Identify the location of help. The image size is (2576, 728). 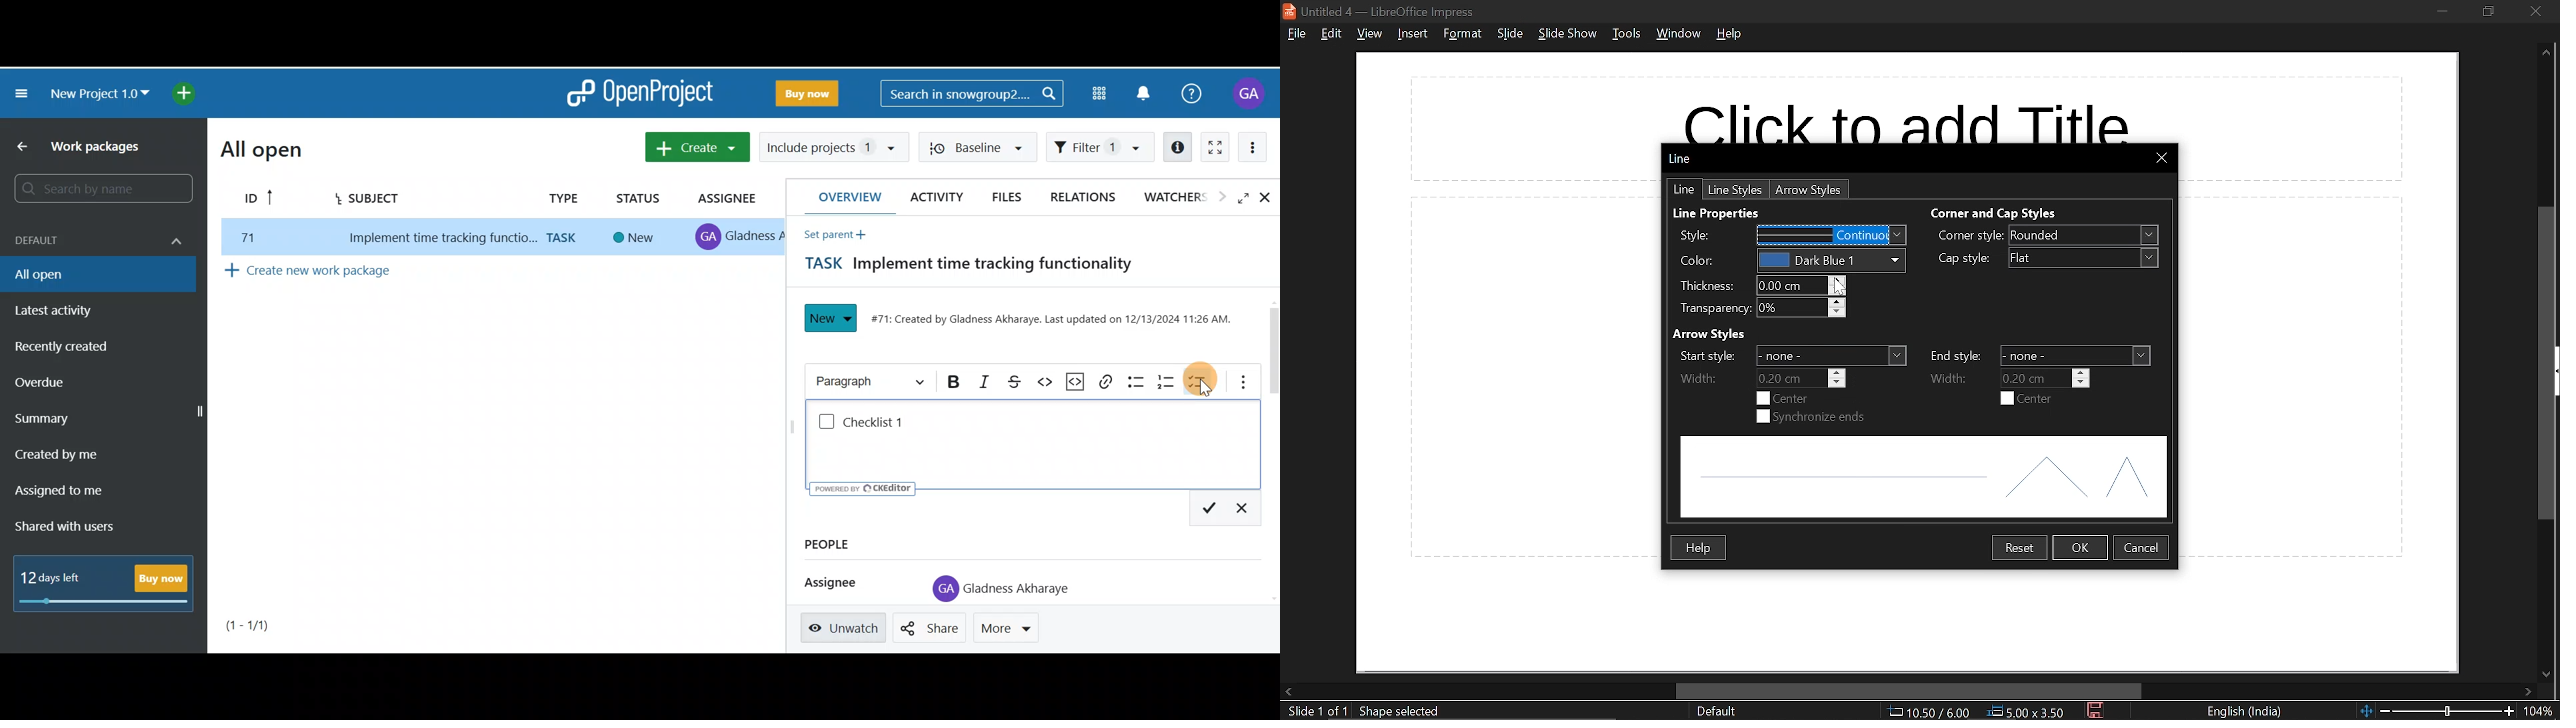
(1730, 33).